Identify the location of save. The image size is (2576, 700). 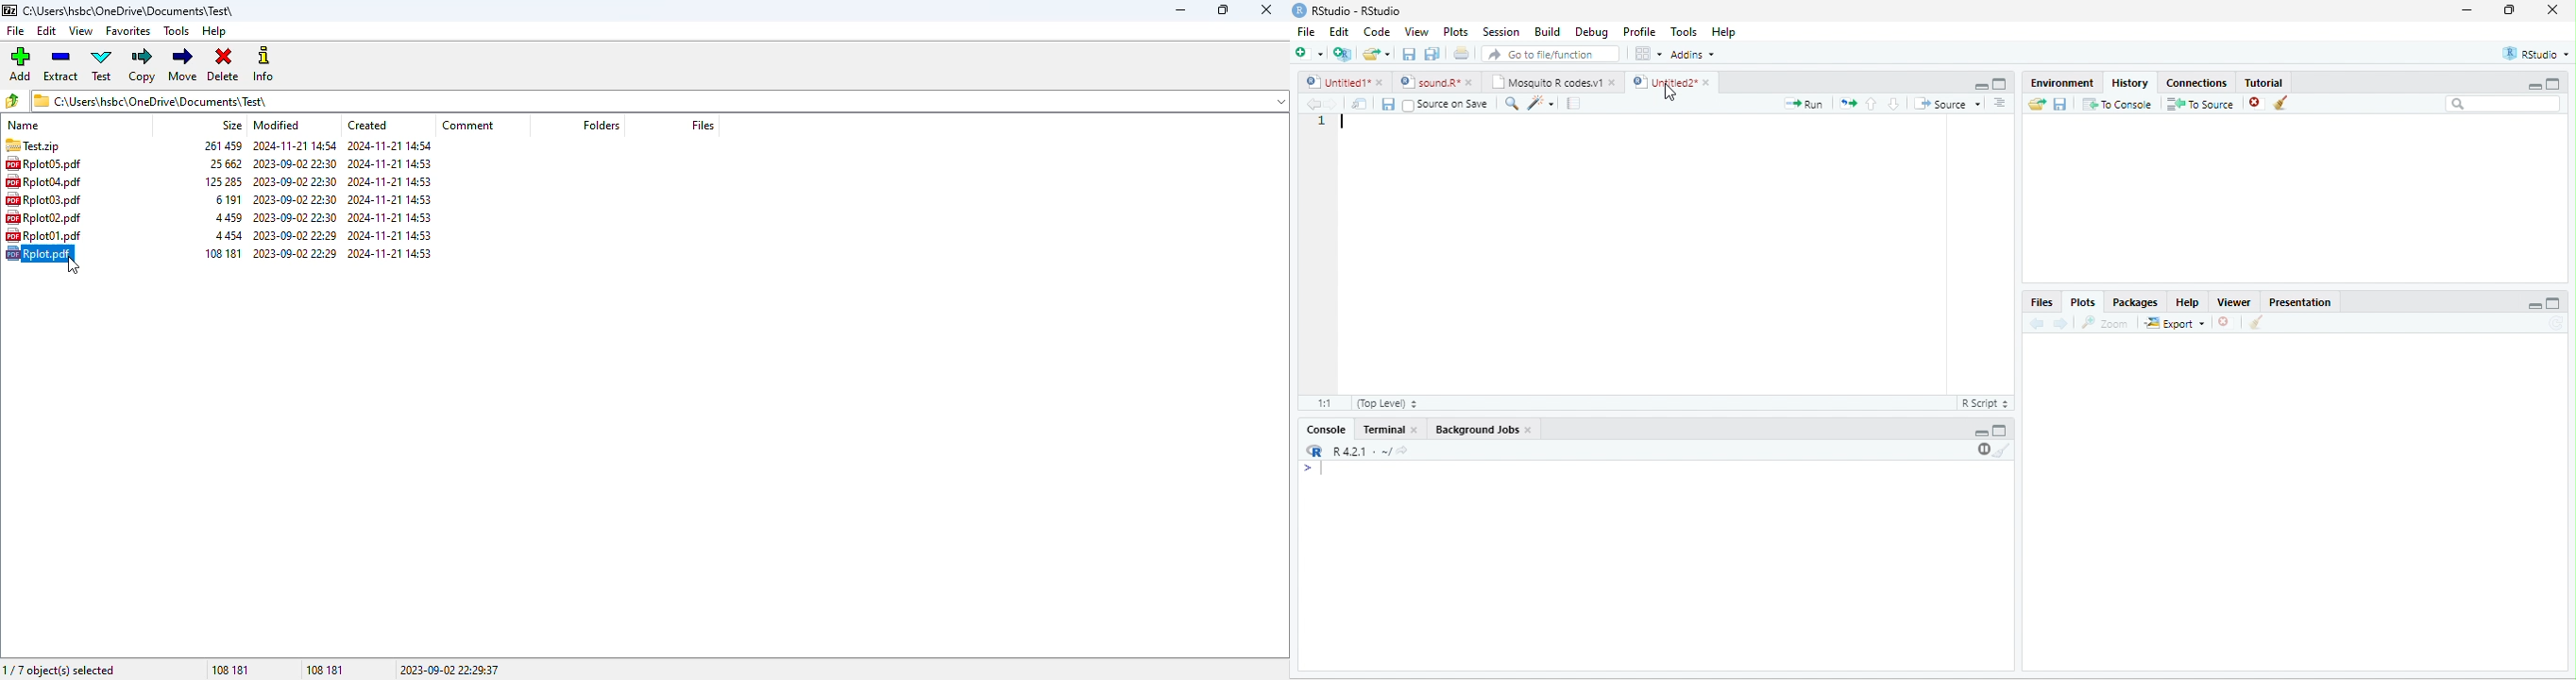
(2059, 105).